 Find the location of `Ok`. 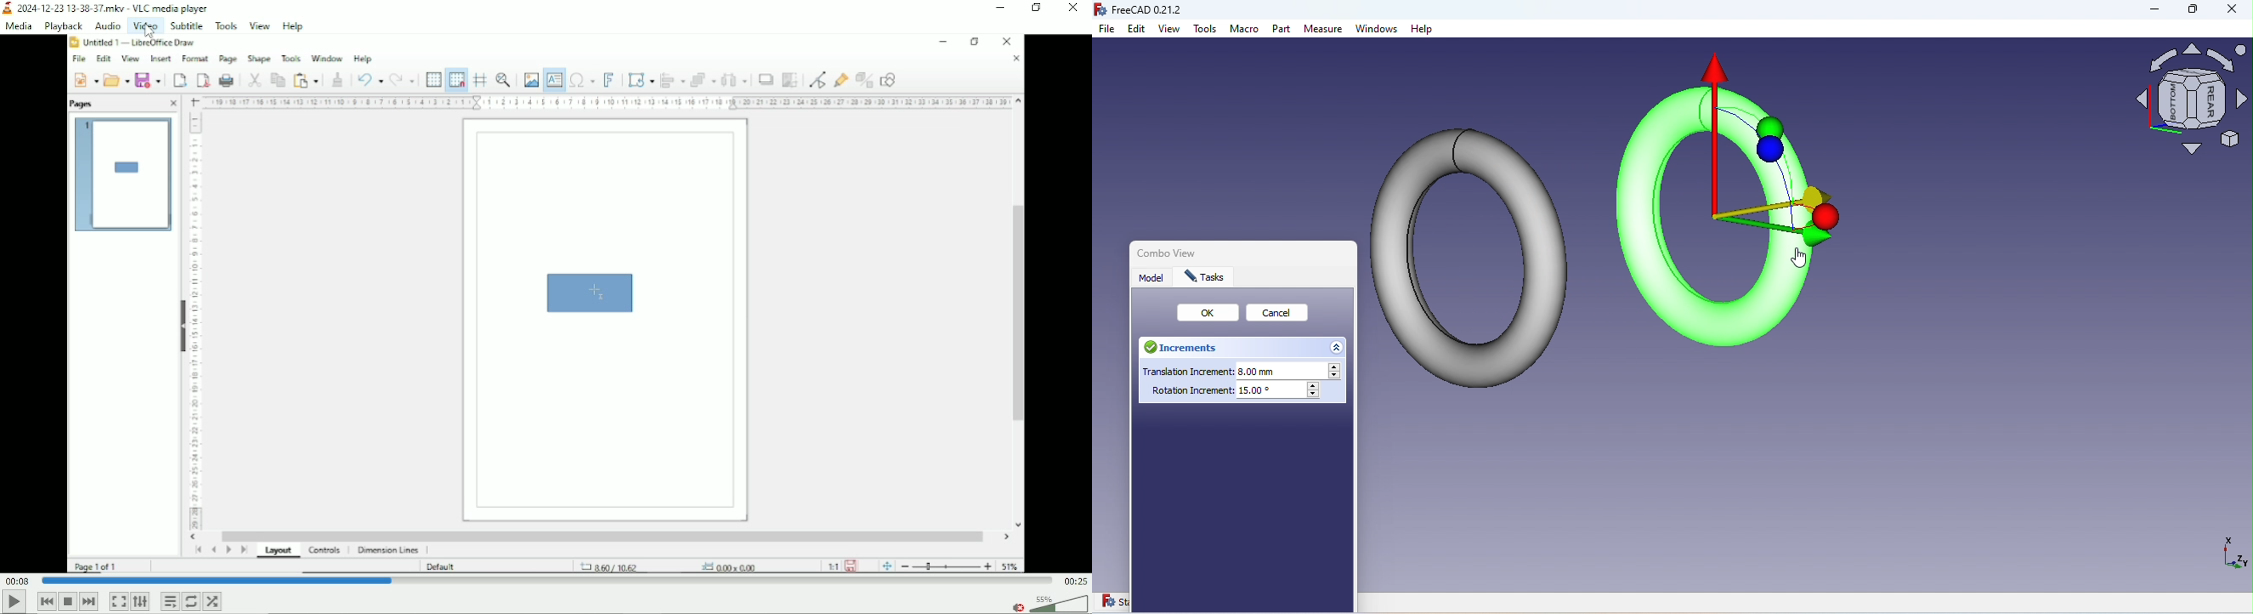

Ok is located at coordinates (1209, 313).